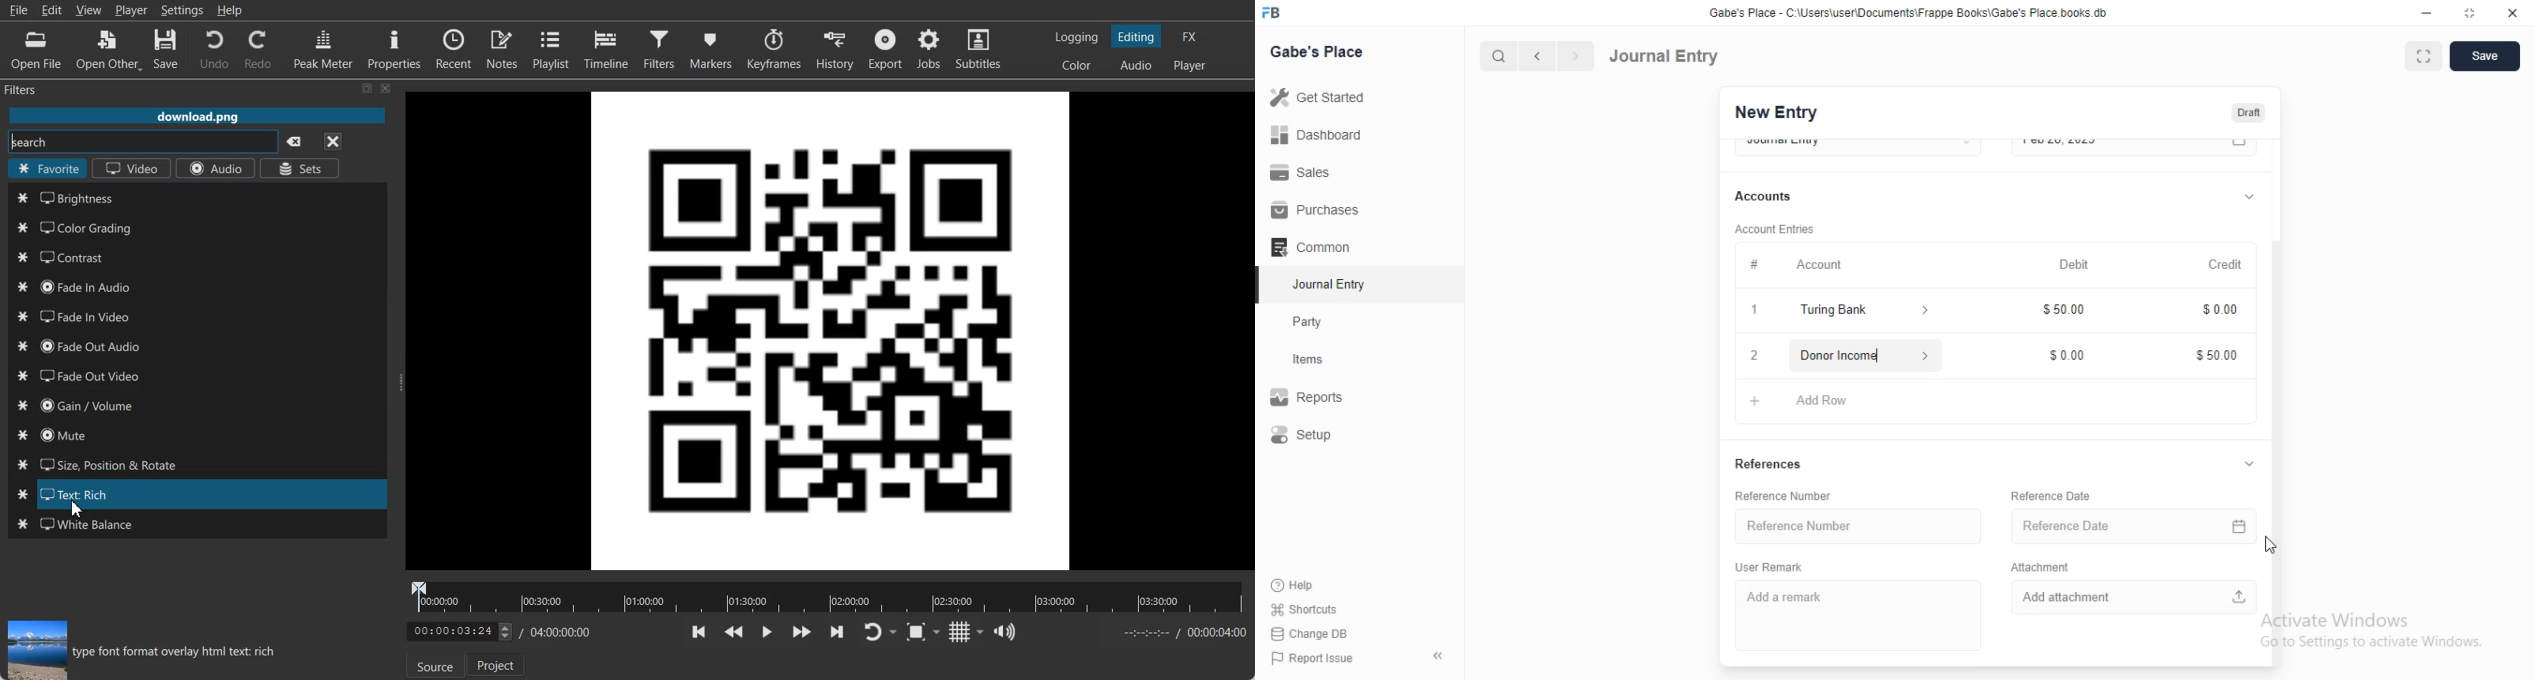  Describe the element at coordinates (1774, 113) in the screenshot. I see `New Entry` at that location.